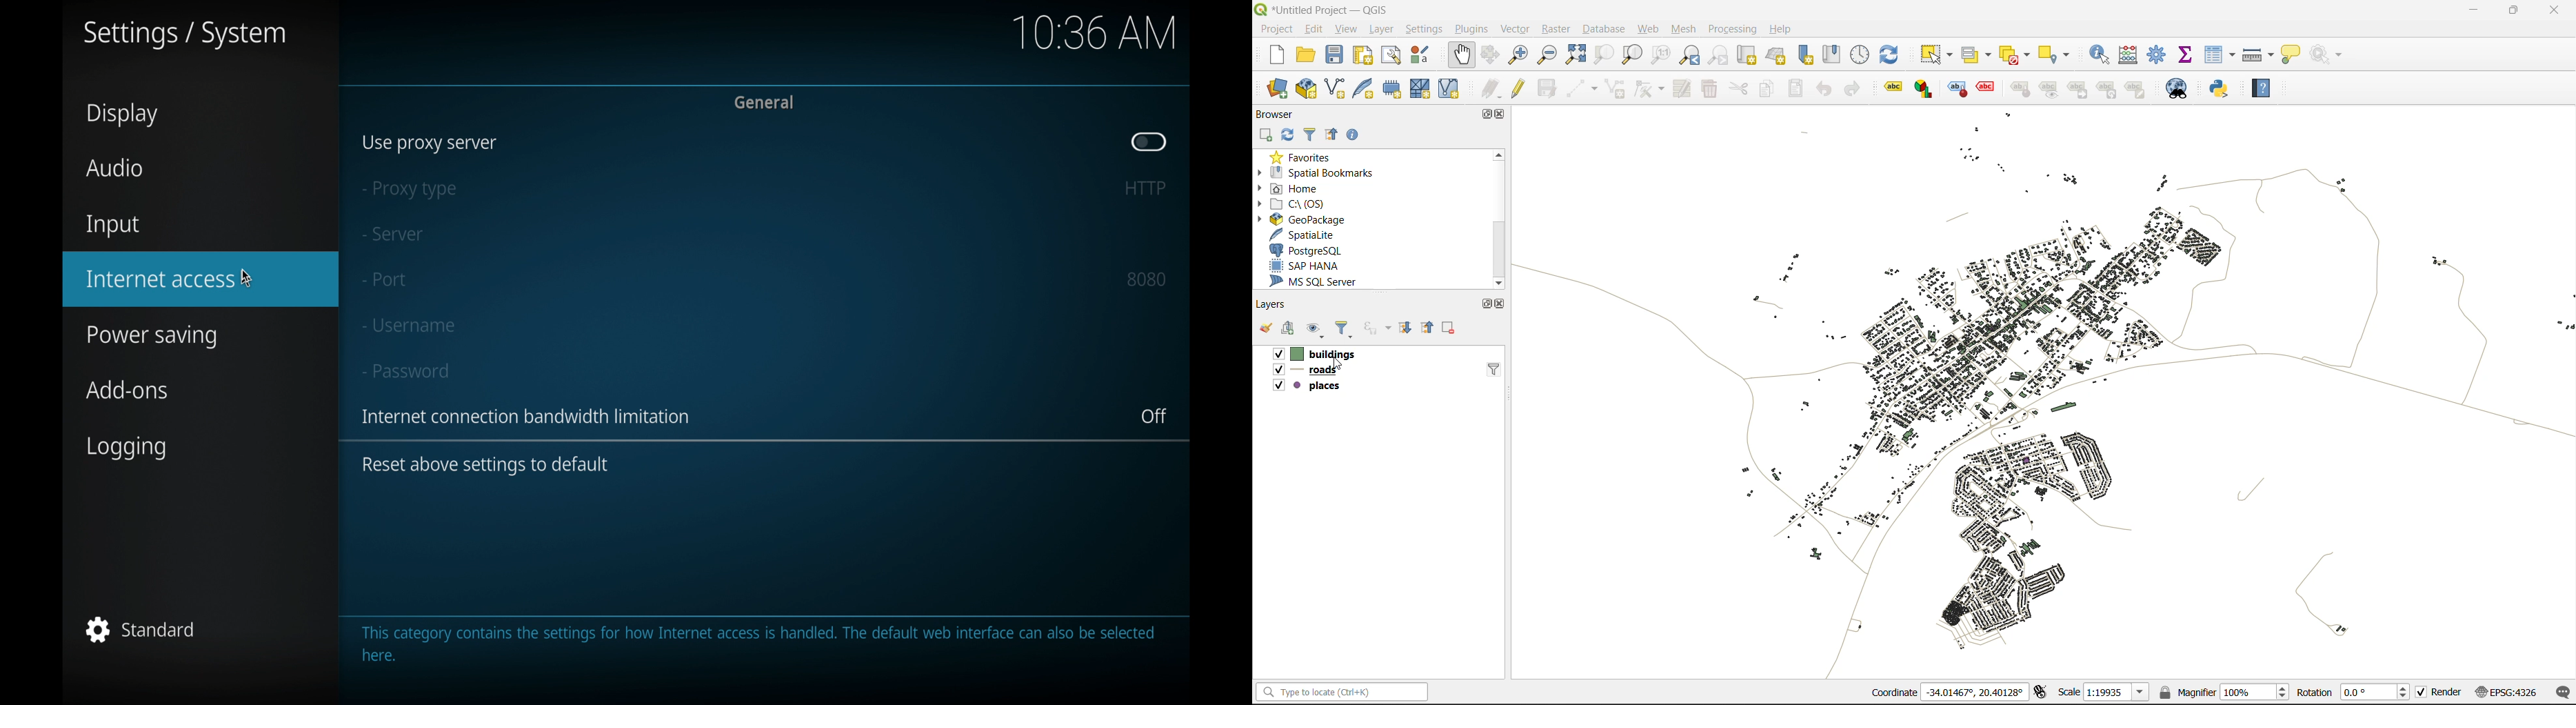 The width and height of the screenshot is (2576, 728). What do you see at coordinates (2223, 693) in the screenshot?
I see `magnifier` at bounding box center [2223, 693].